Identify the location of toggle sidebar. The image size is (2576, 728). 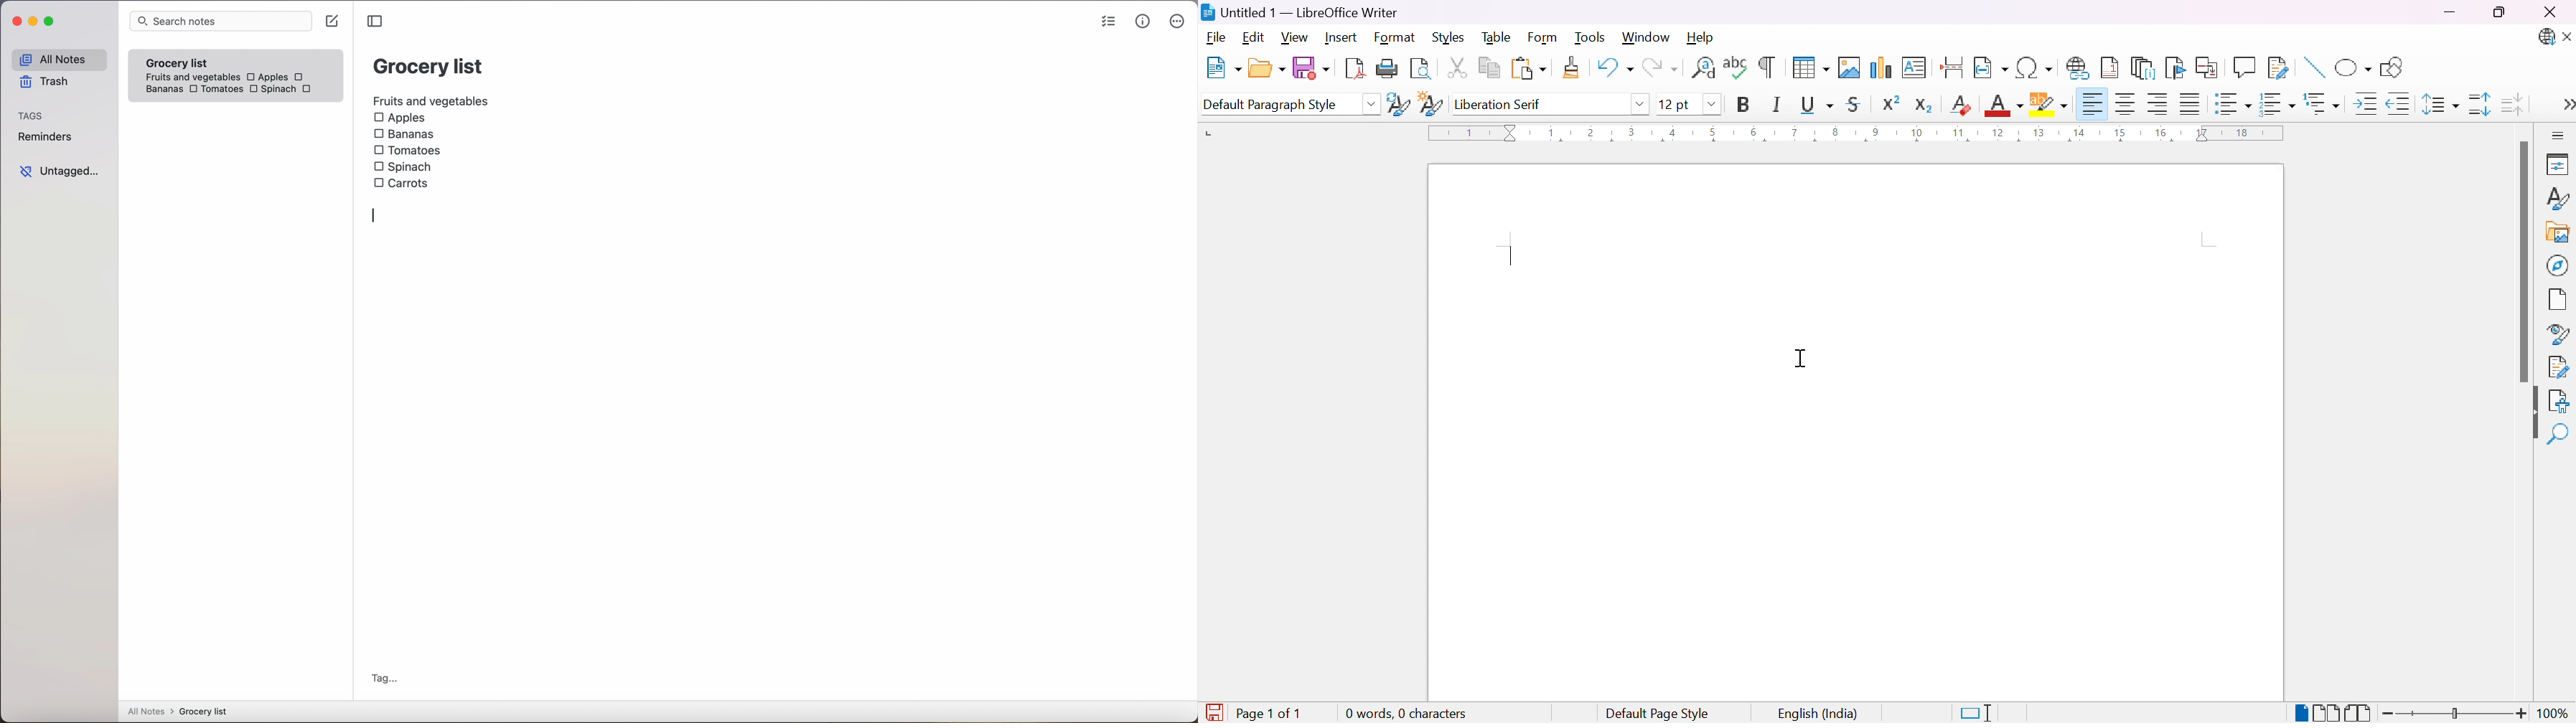
(377, 21).